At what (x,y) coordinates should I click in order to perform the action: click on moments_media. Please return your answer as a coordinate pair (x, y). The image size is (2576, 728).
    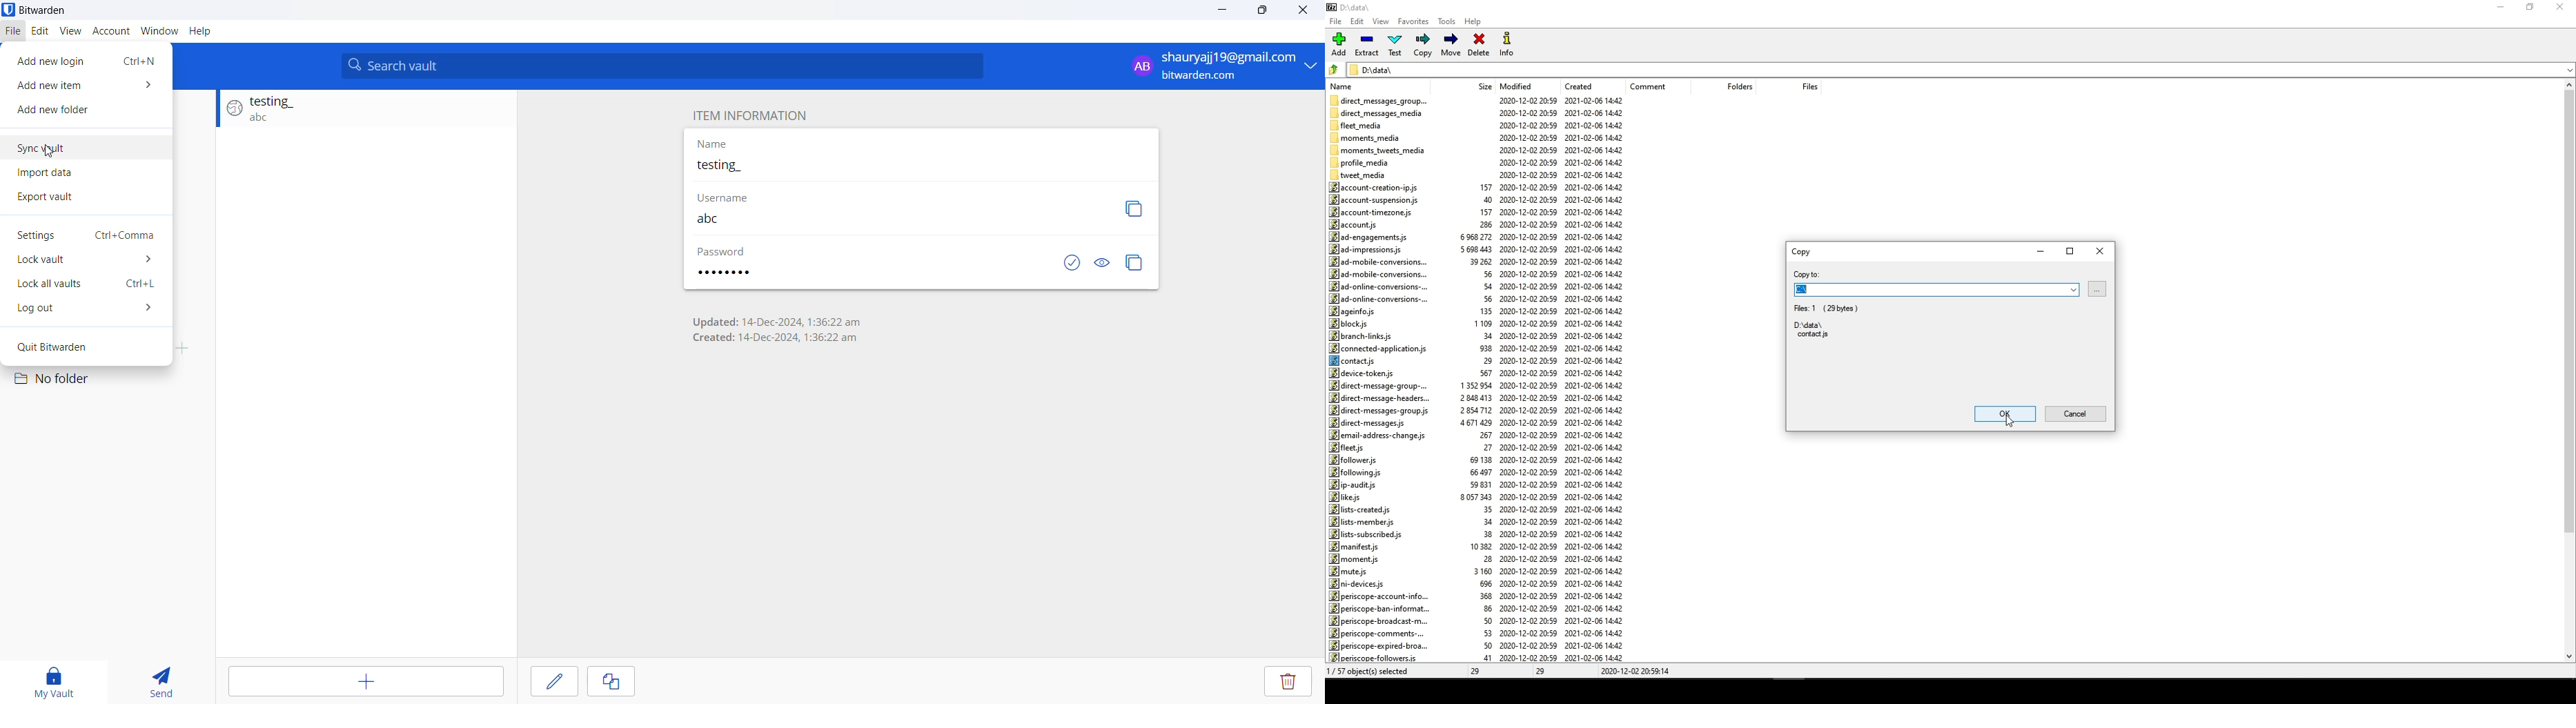
    Looking at the image, I should click on (1369, 136).